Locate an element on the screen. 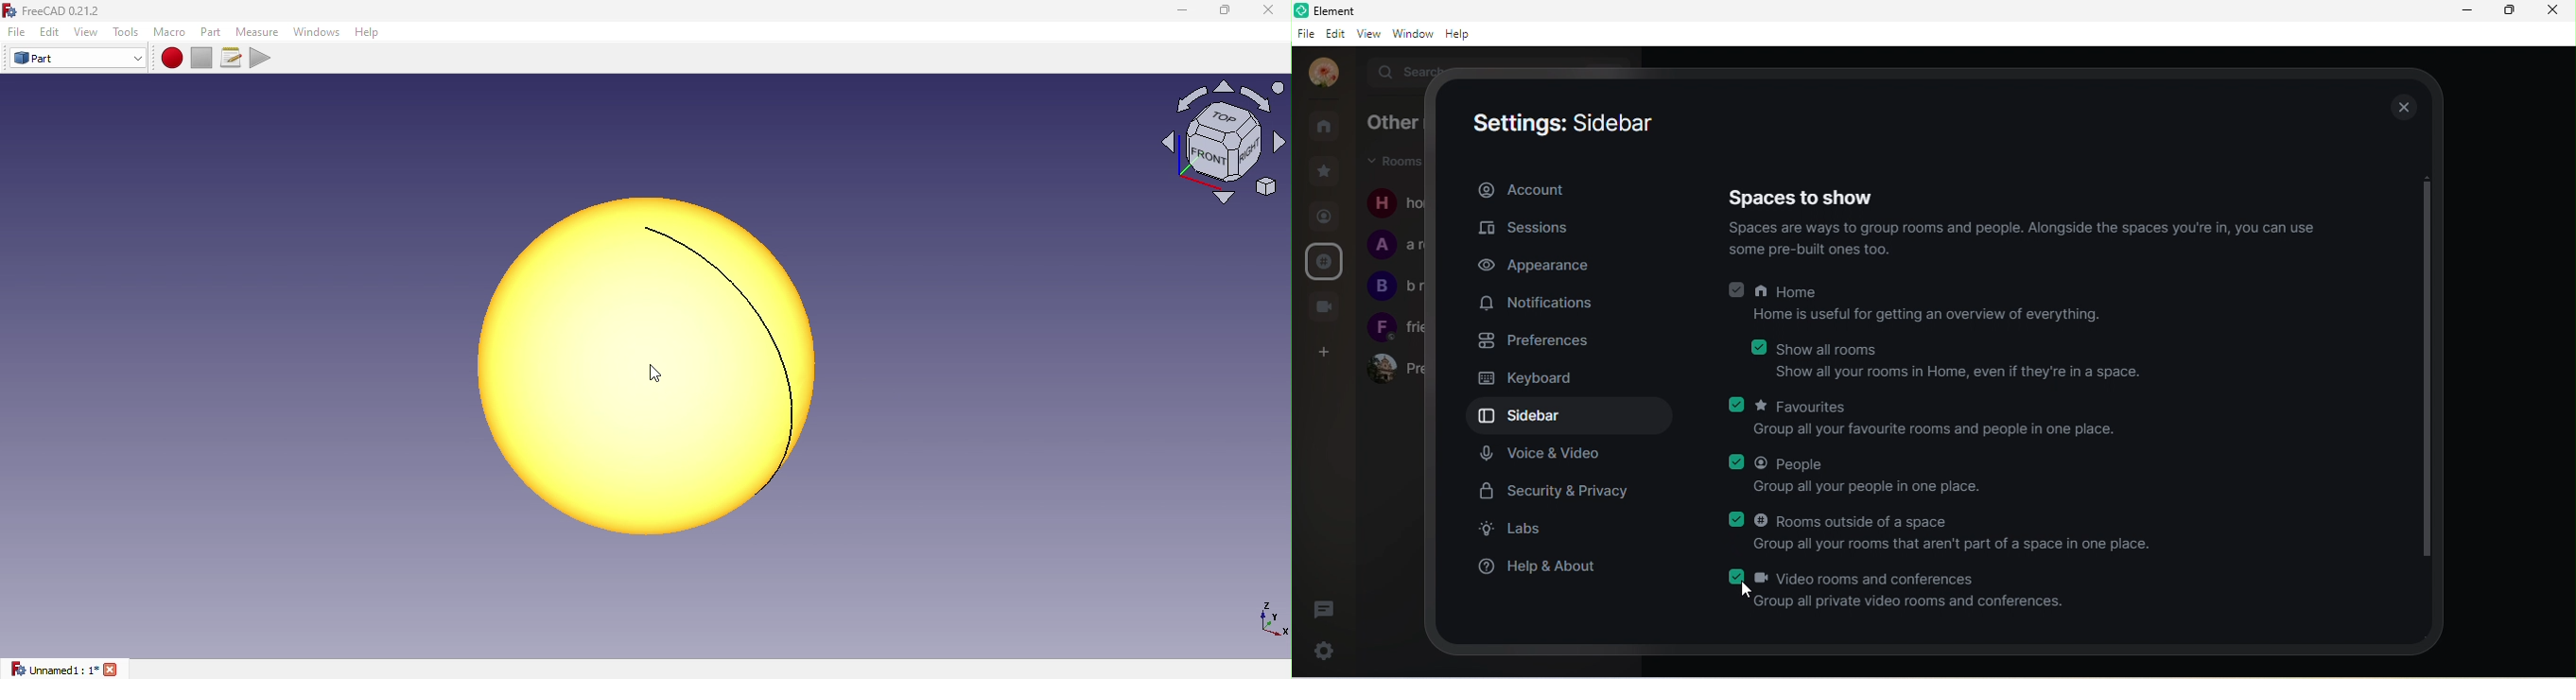 This screenshot has width=2576, height=700. settings is located at coordinates (1328, 647).